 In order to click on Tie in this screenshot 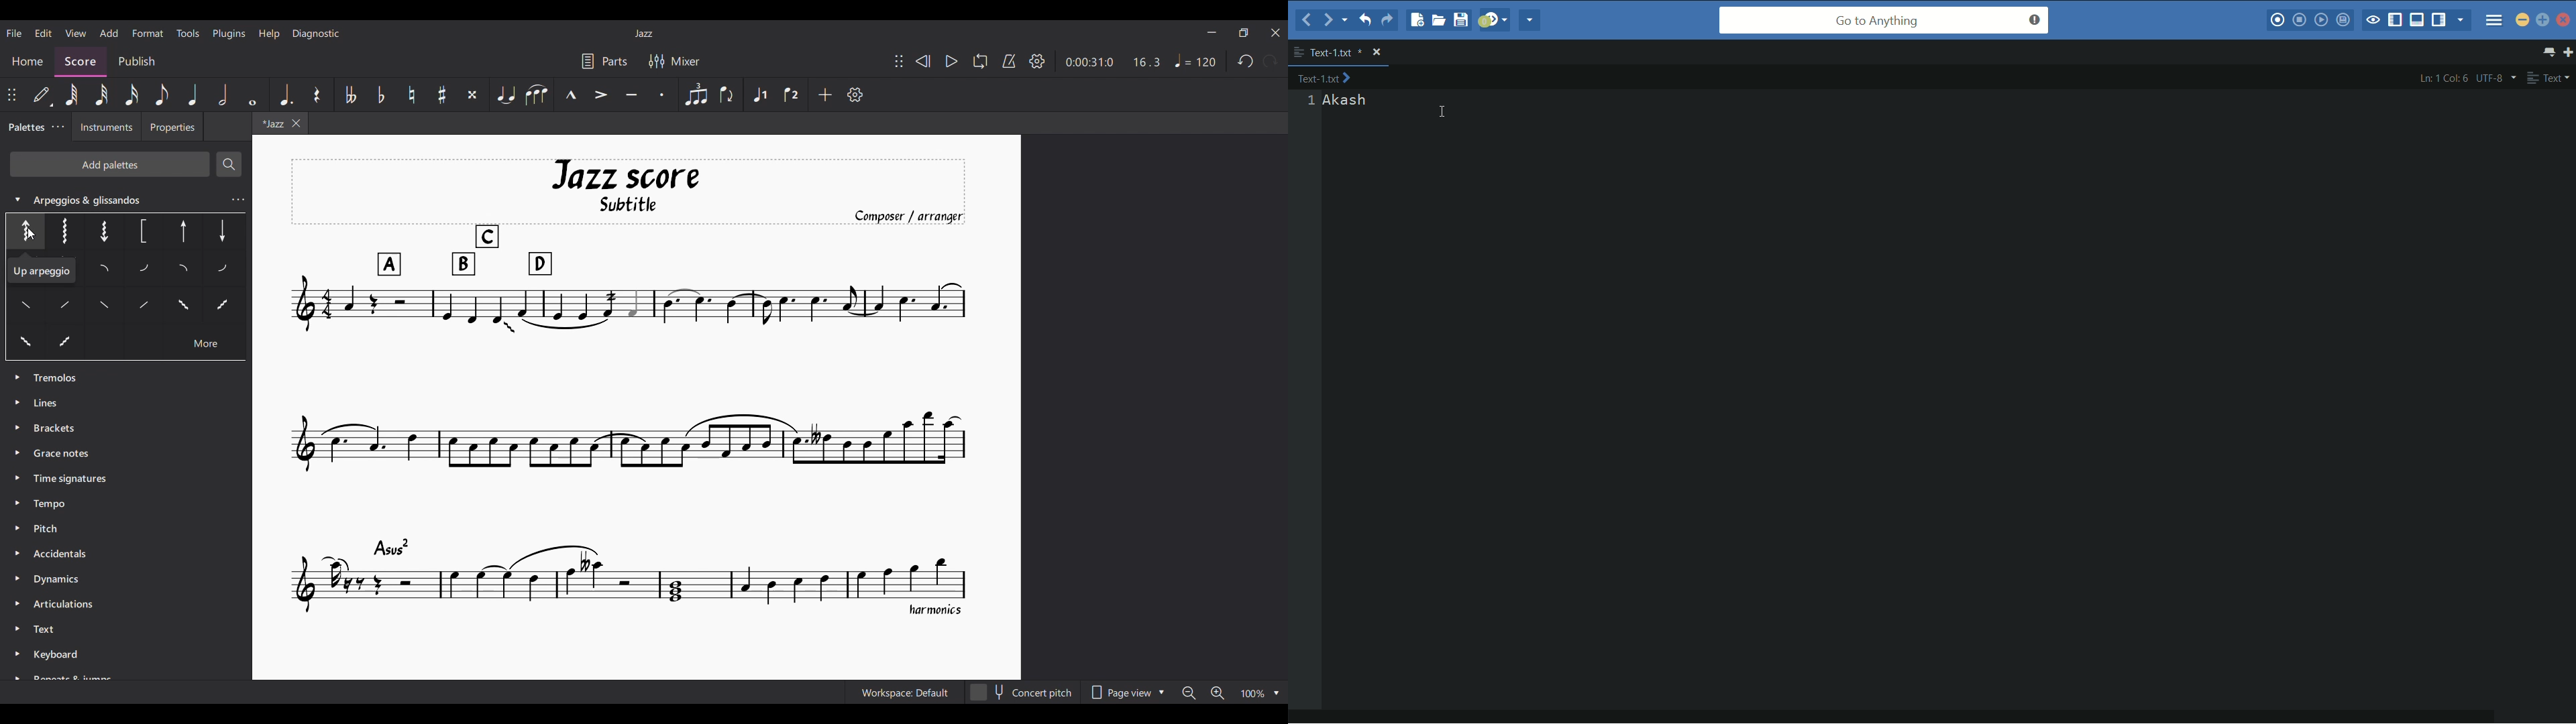, I will do `click(504, 95)`.